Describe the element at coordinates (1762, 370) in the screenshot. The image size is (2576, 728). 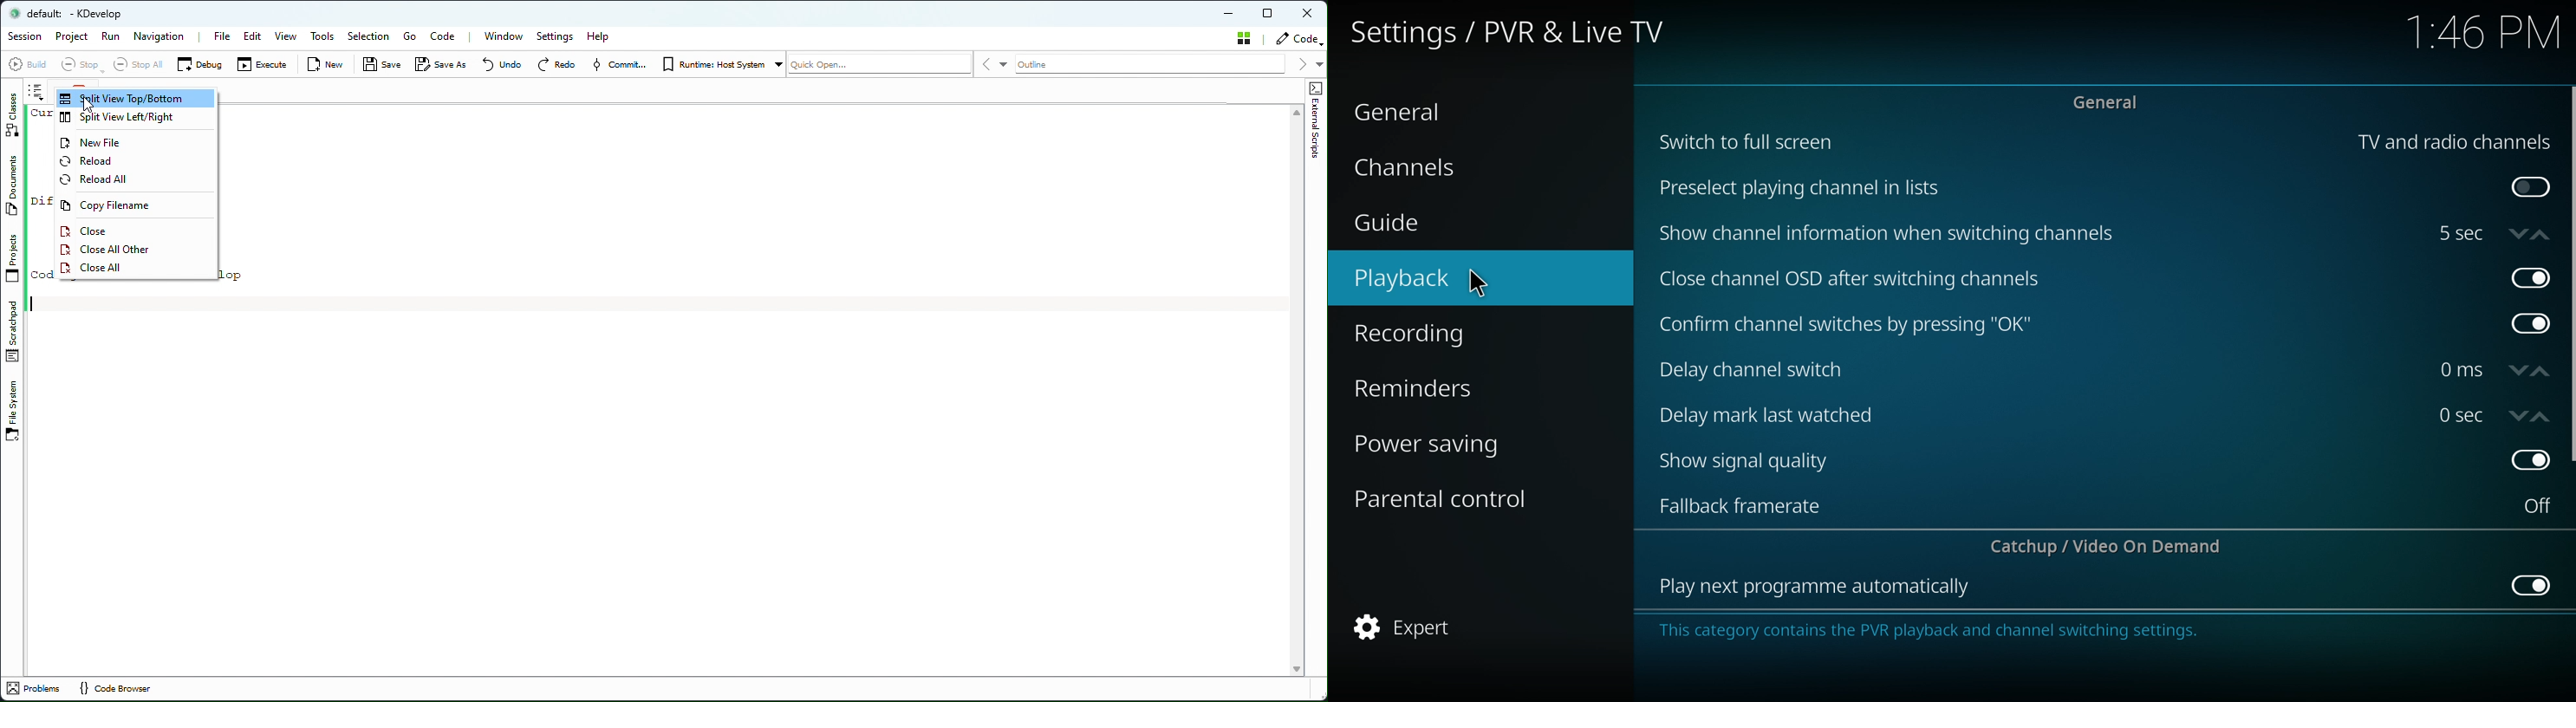
I see `delay channel switch` at that location.